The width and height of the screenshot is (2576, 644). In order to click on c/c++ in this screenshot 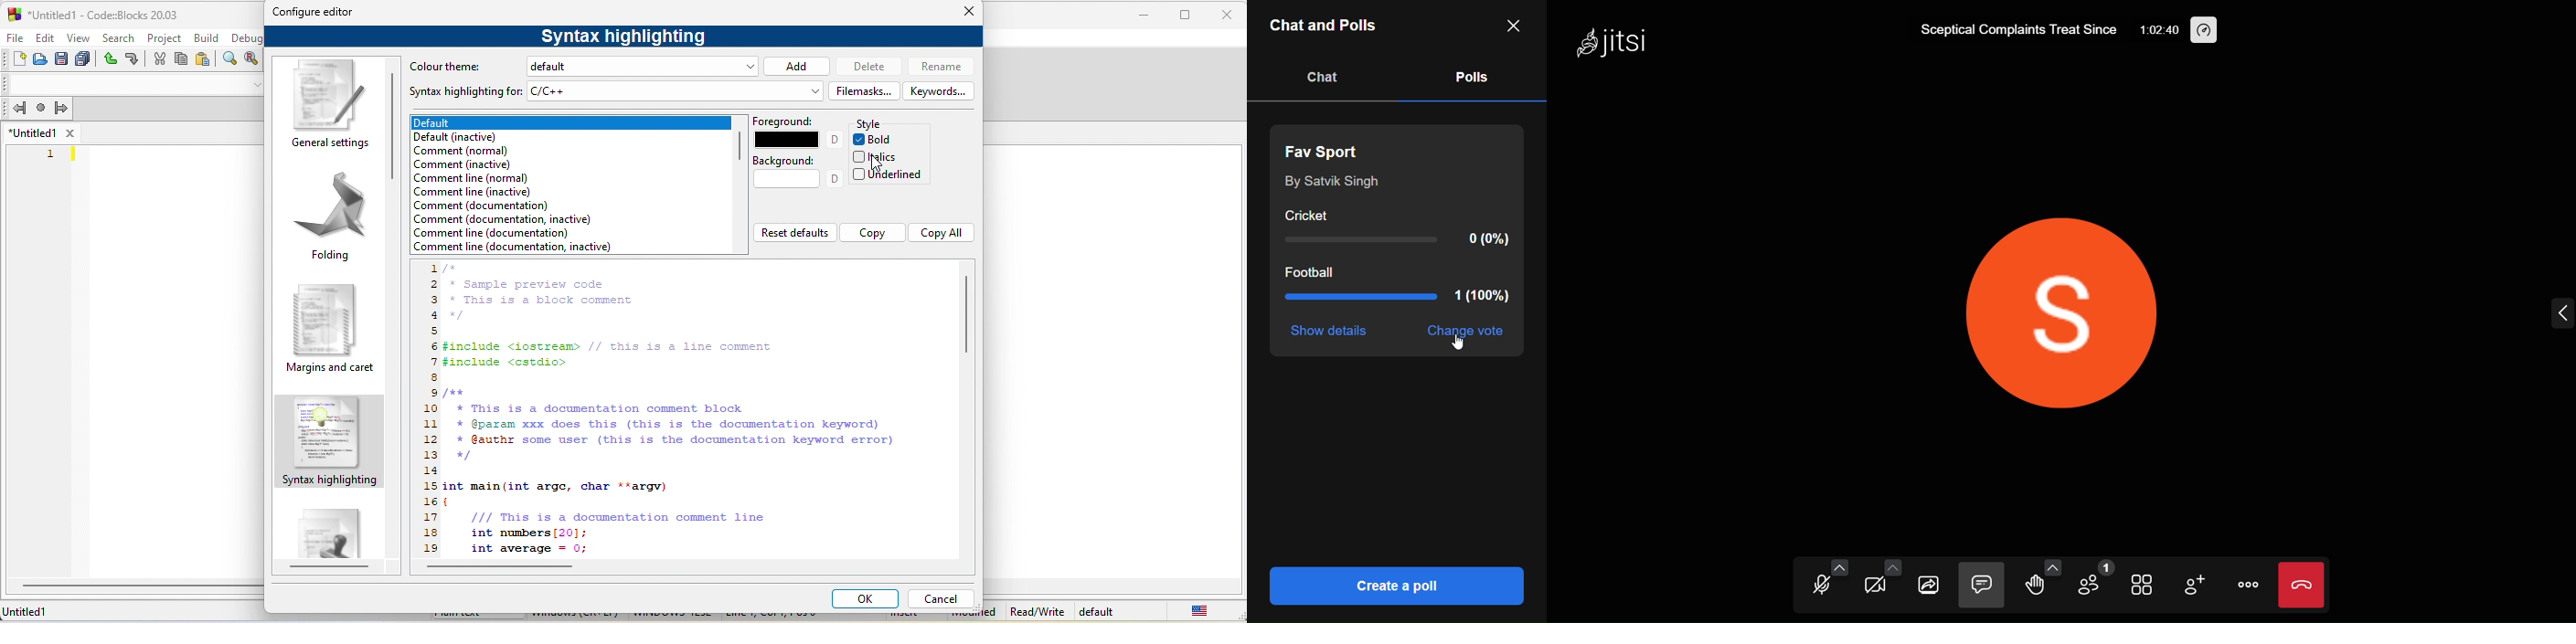, I will do `click(674, 91)`.